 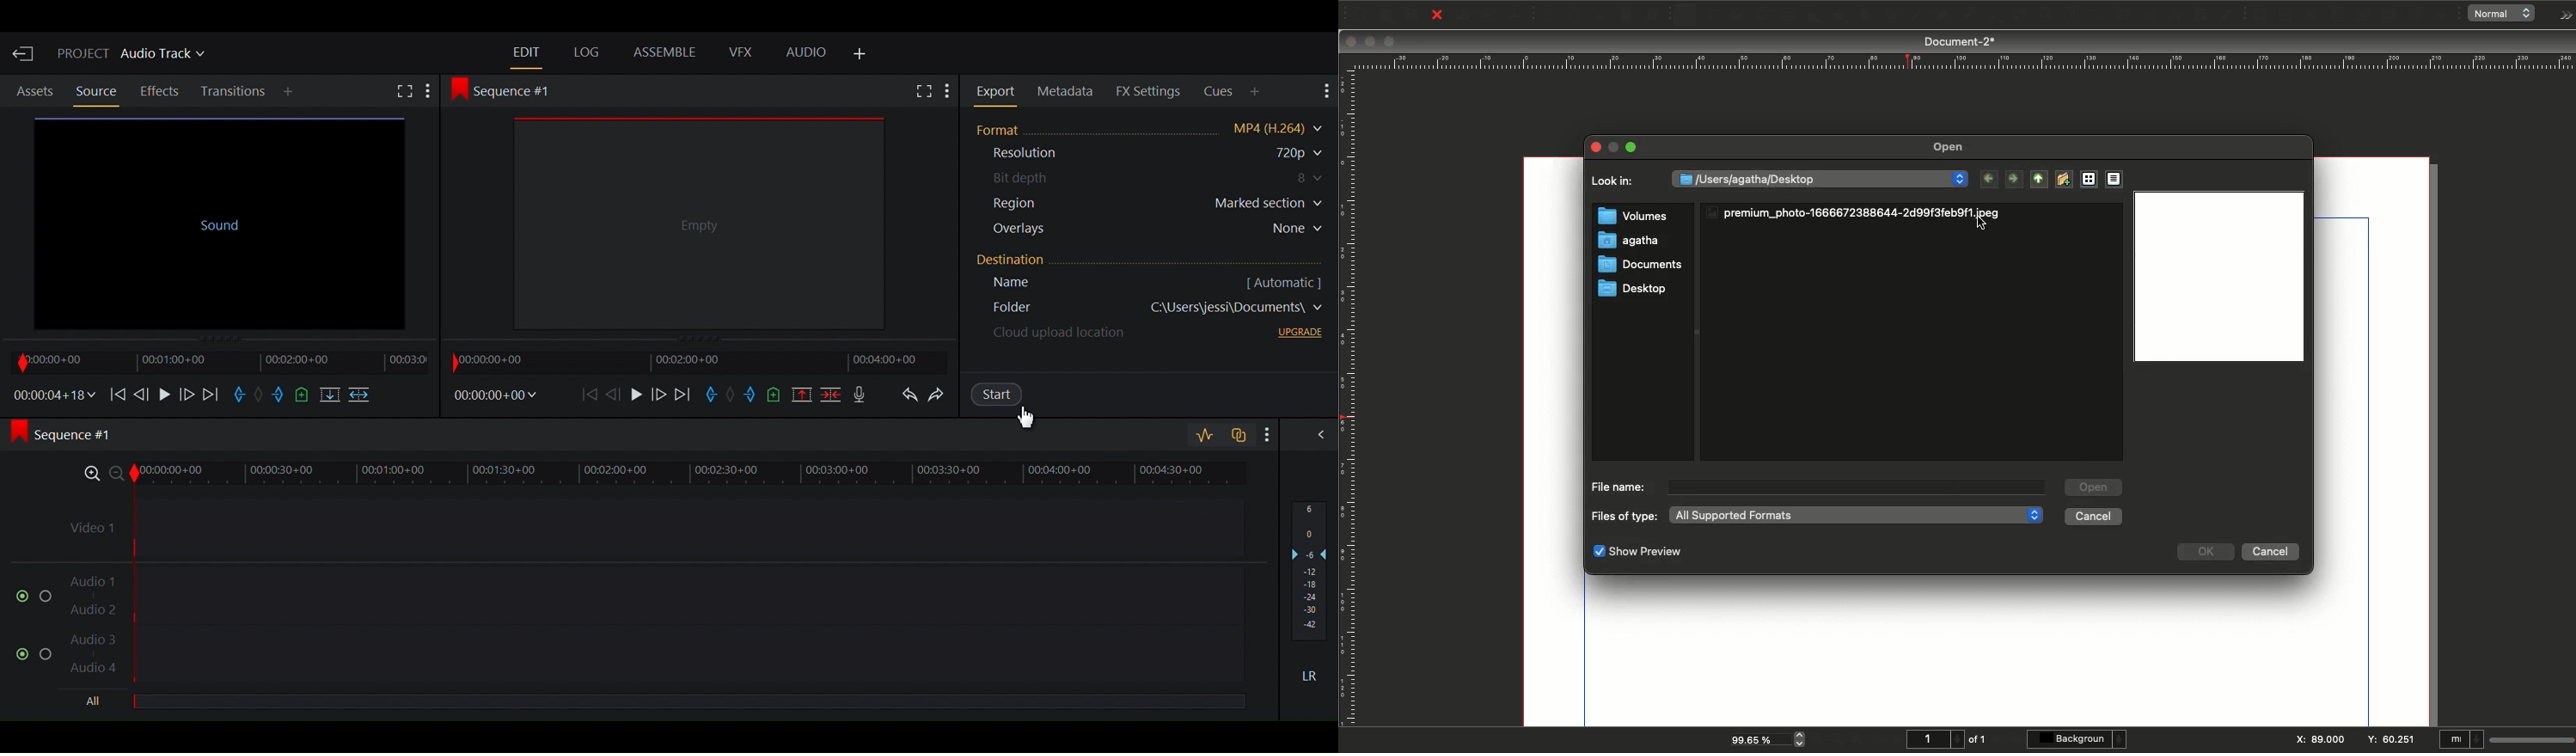 I want to click on Destination, so click(x=1030, y=263).